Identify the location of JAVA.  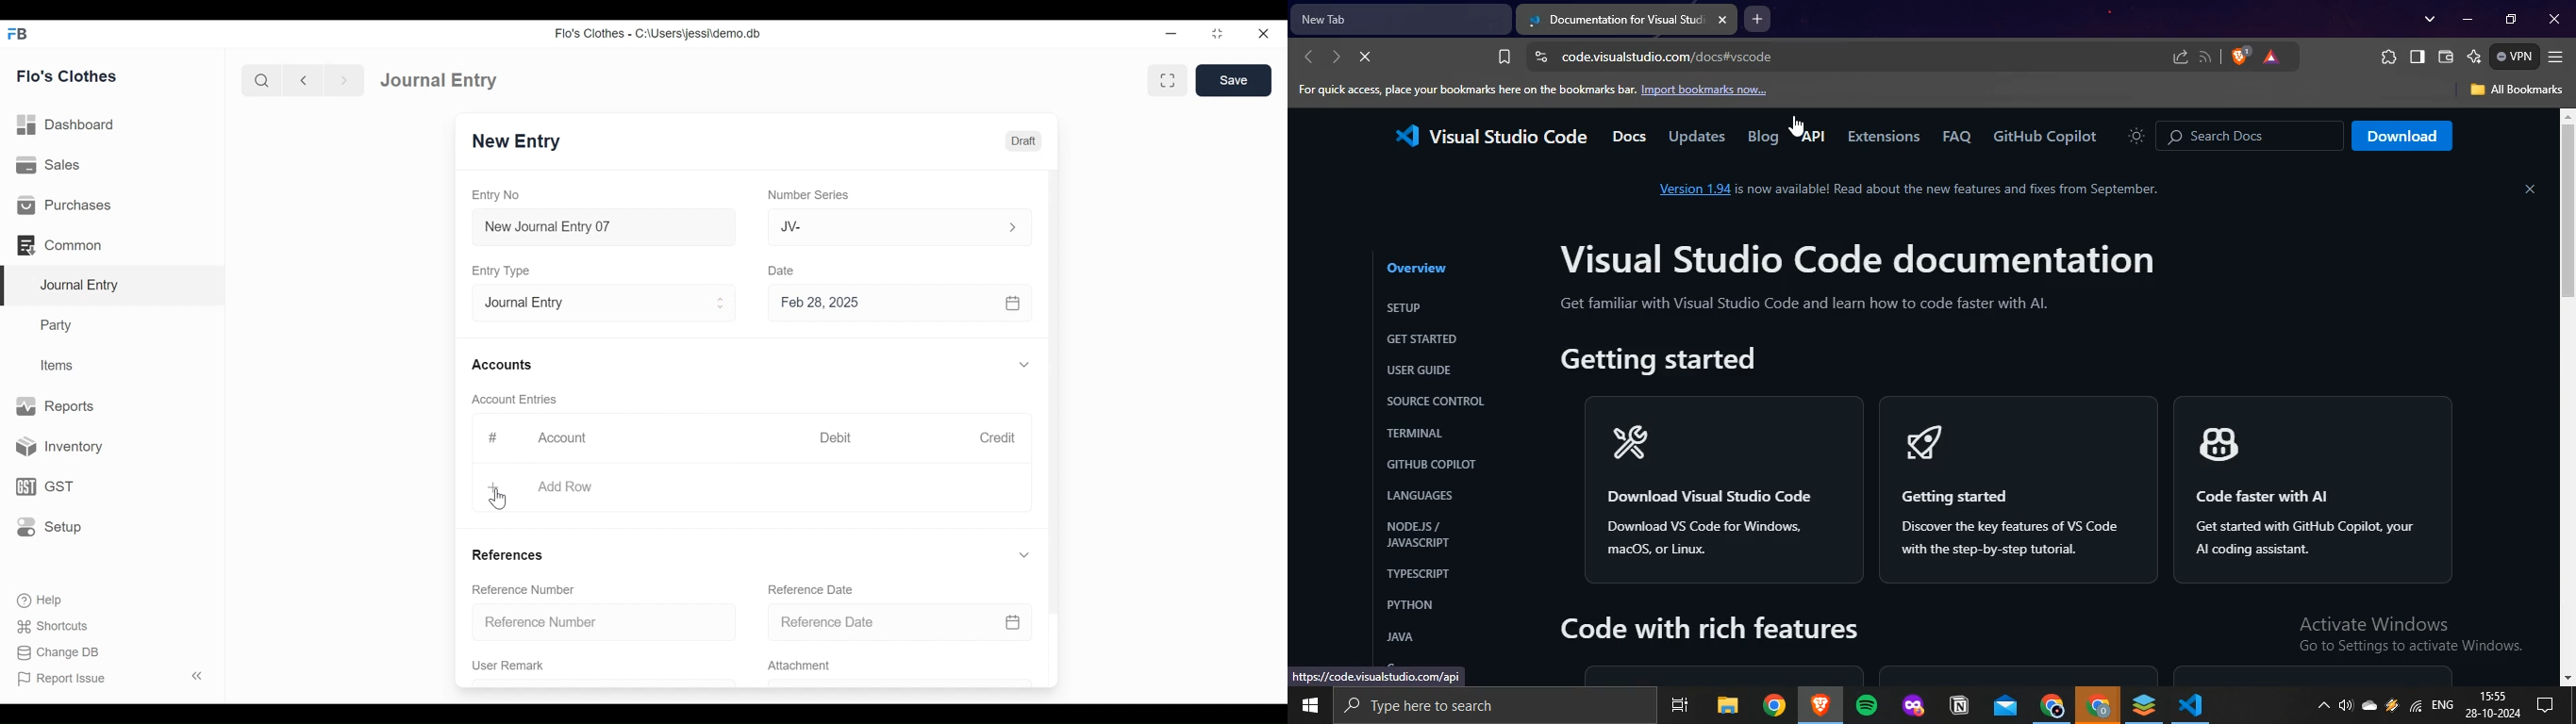
(1402, 634).